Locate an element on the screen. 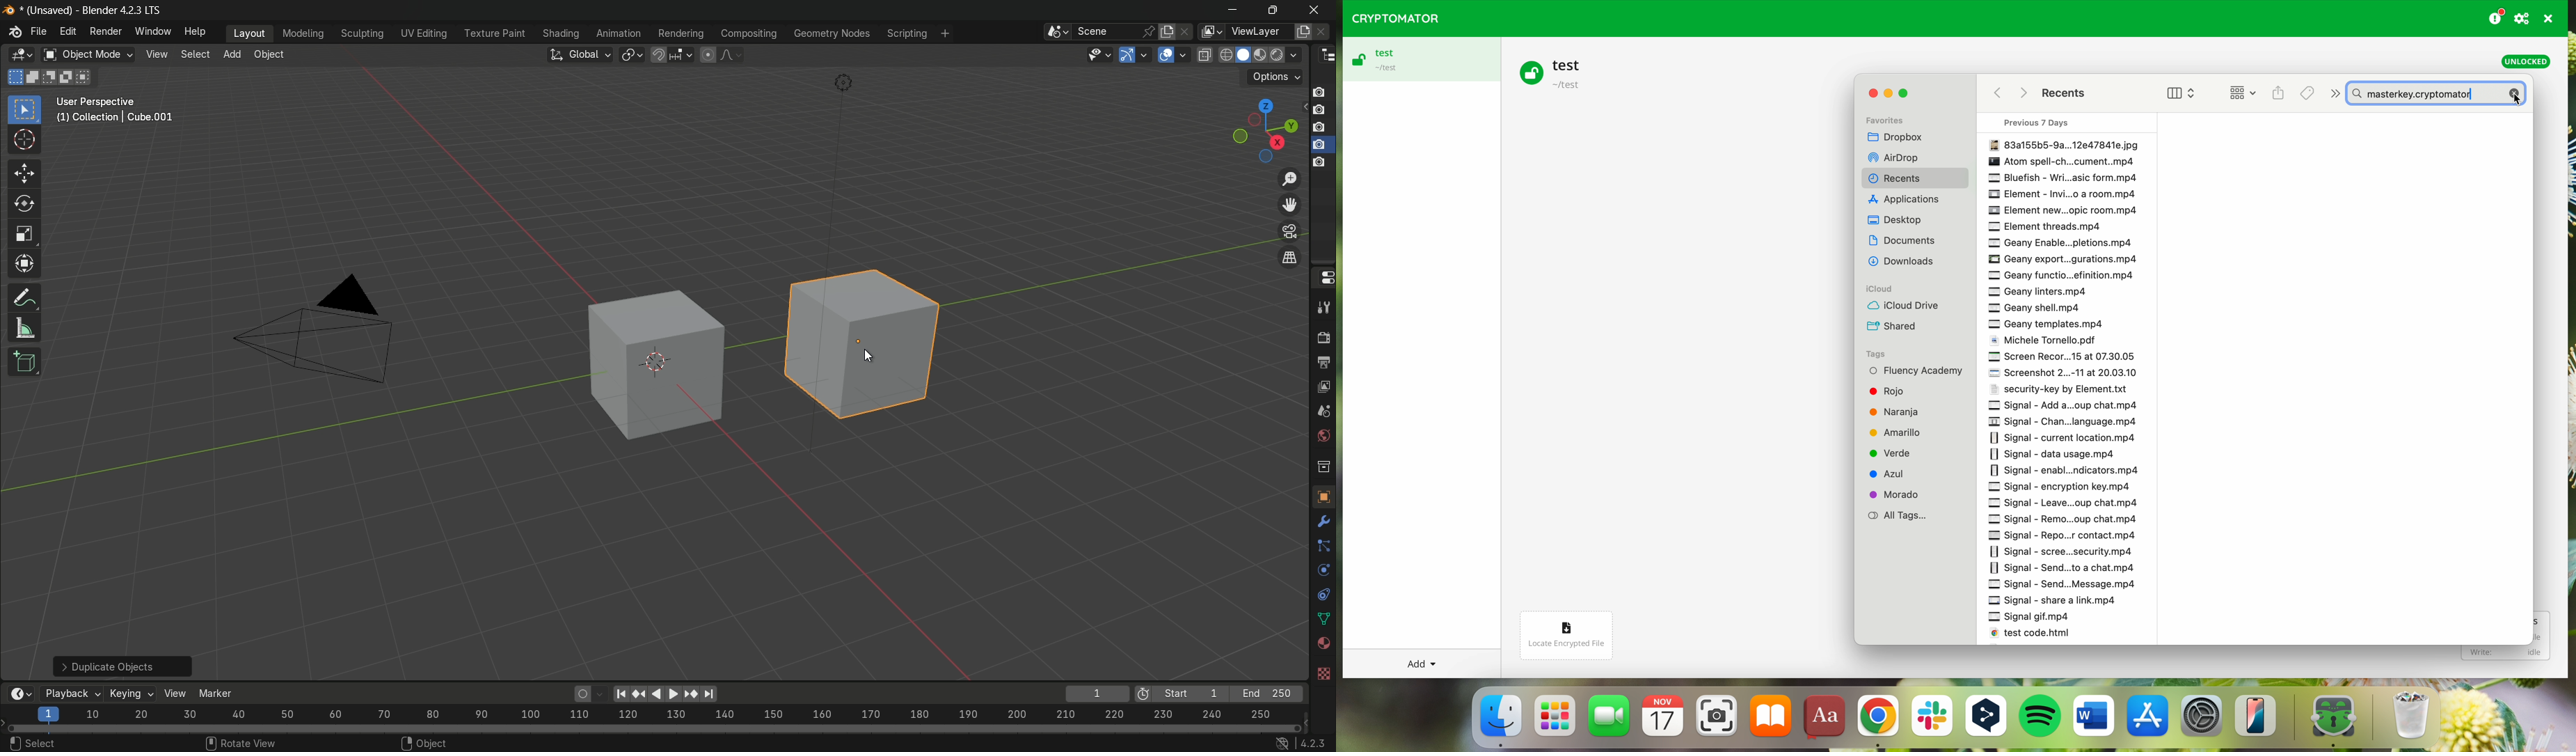 The height and width of the screenshot is (756, 2576). Screenshot 2 is located at coordinates (2065, 375).